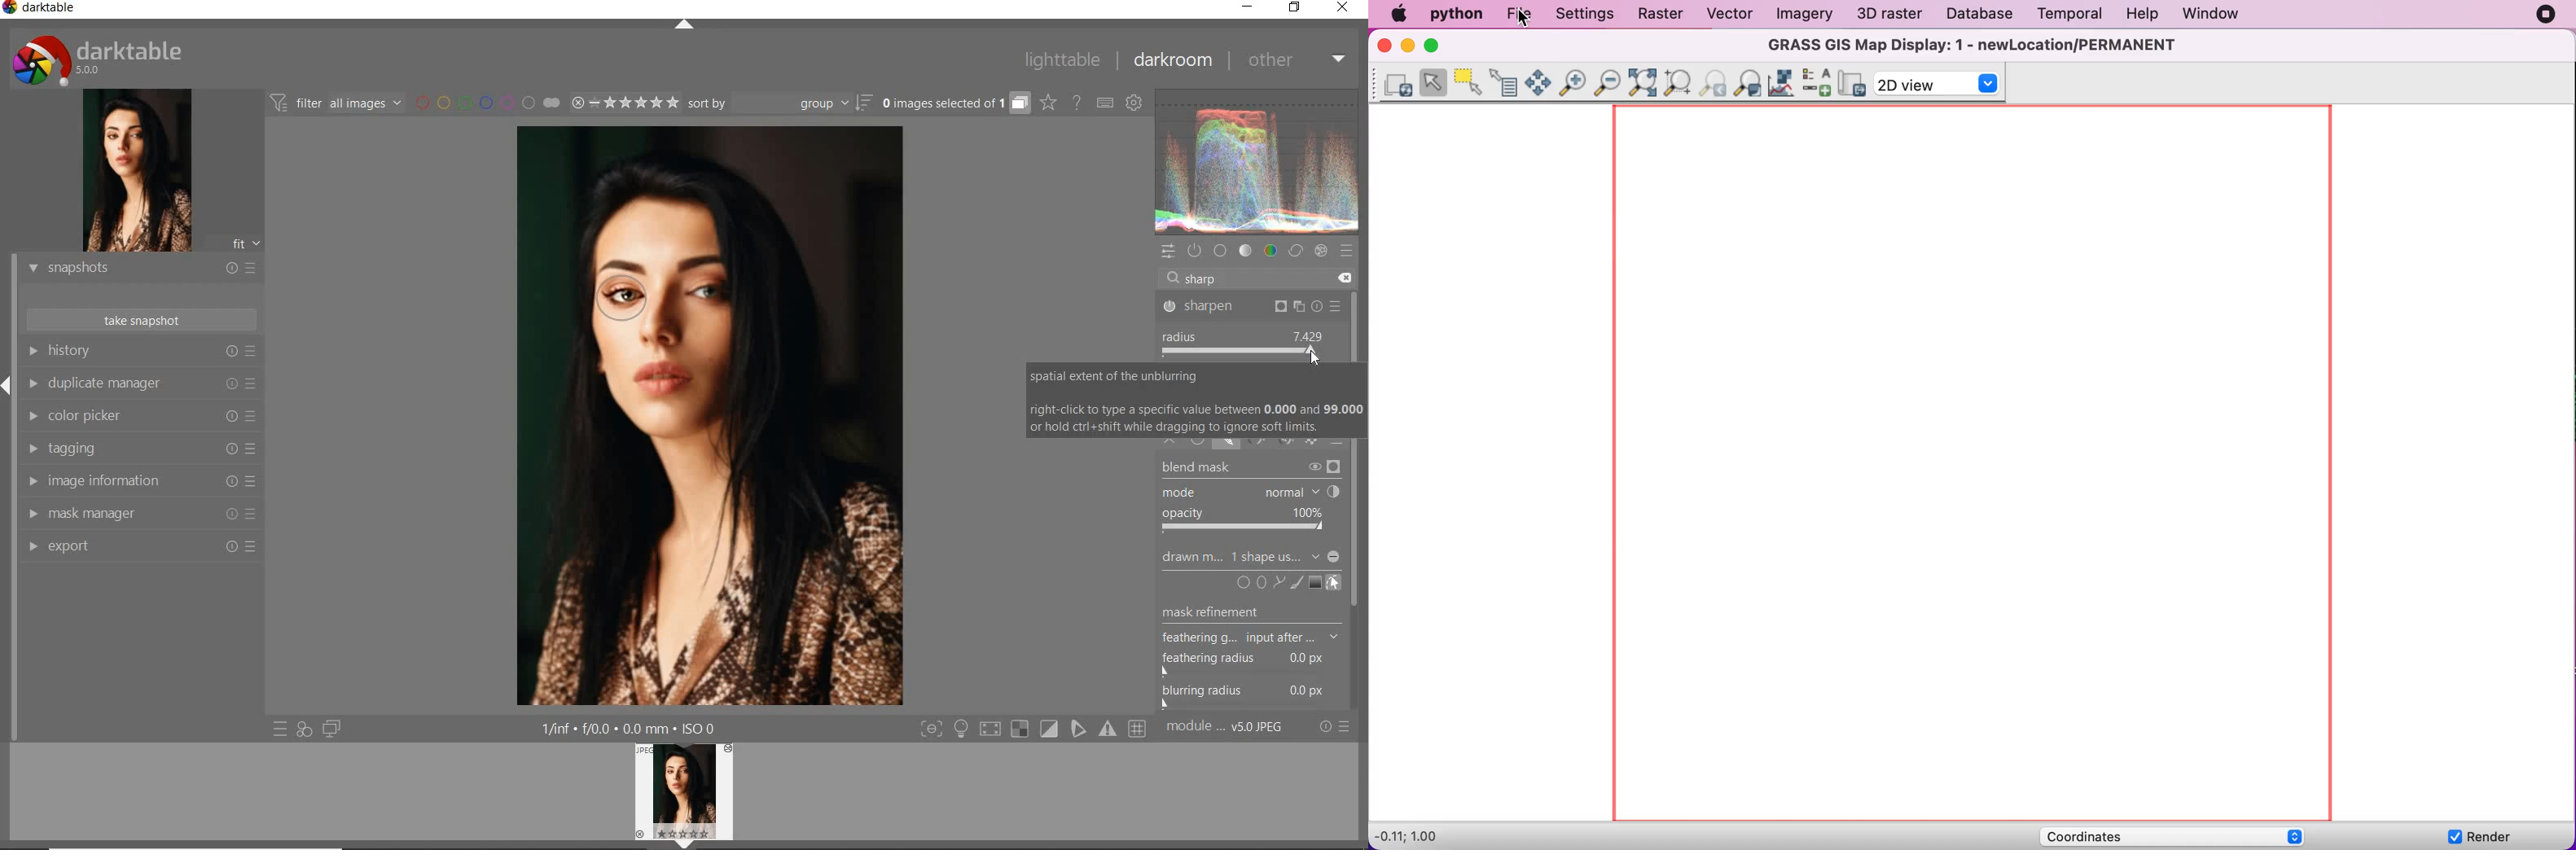  I want to click on filter all images by module order, so click(337, 105).